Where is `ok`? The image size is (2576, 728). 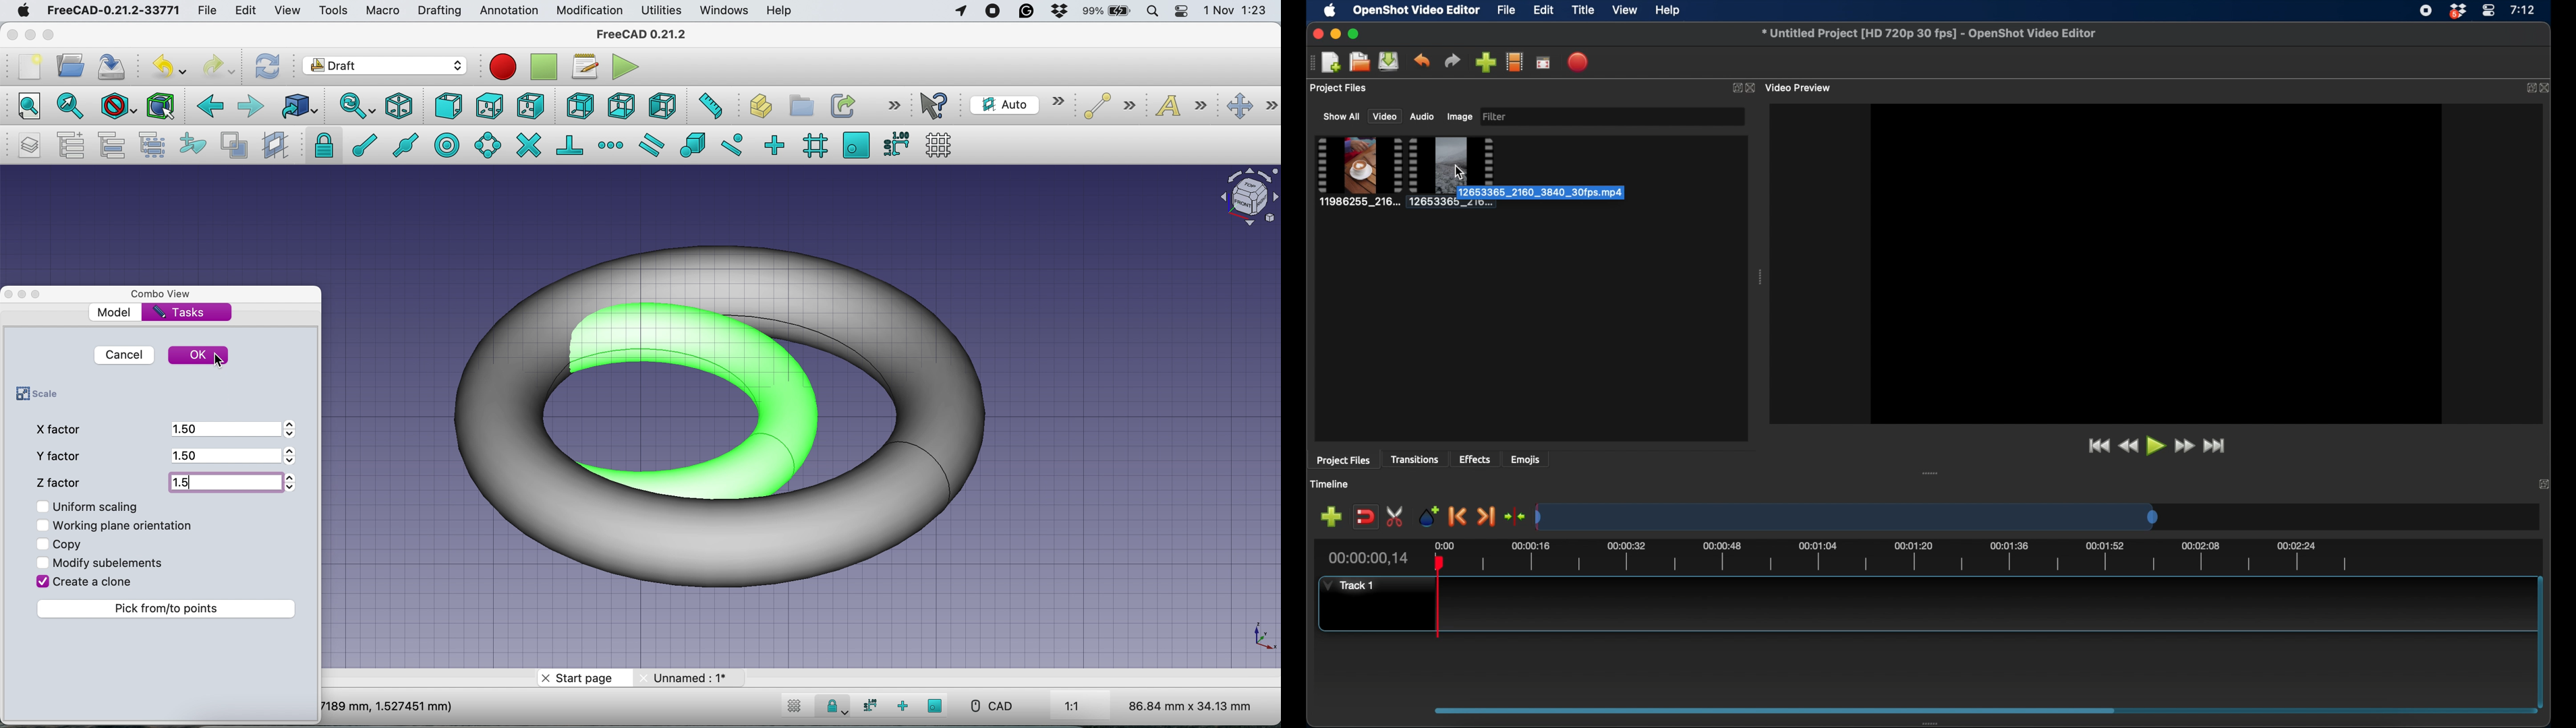 ok is located at coordinates (200, 356).